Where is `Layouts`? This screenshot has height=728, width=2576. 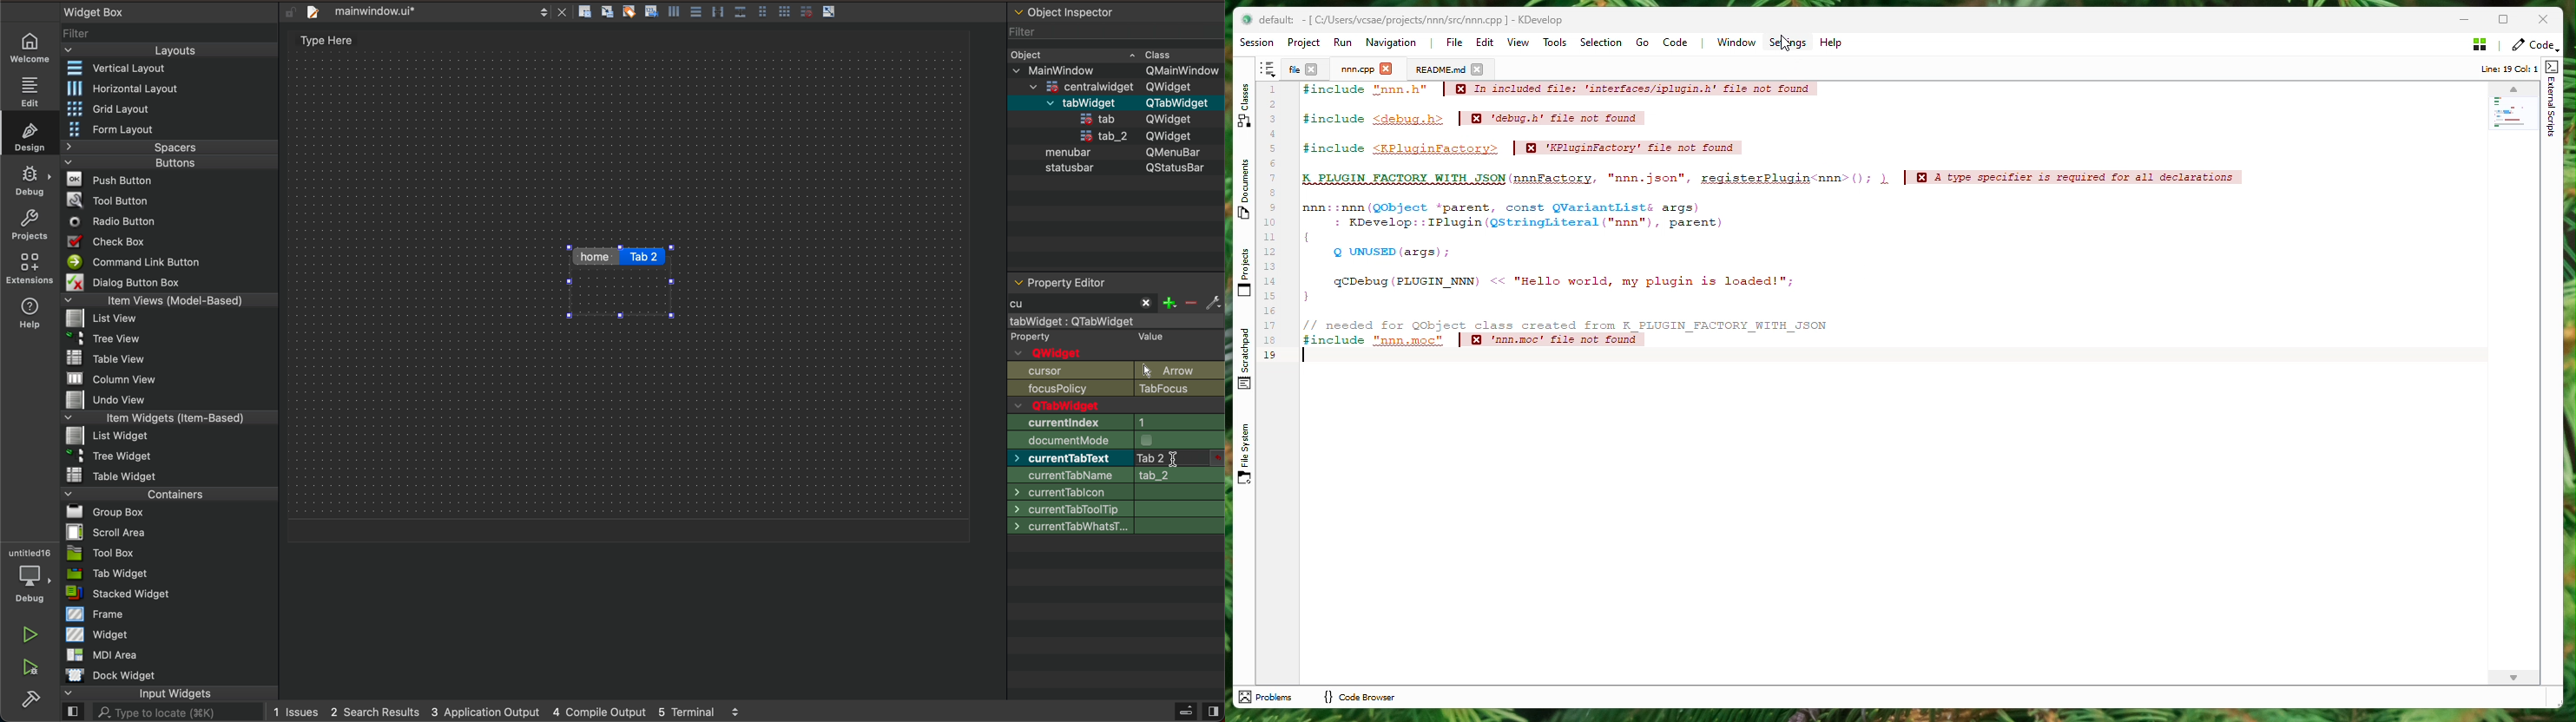
Layouts is located at coordinates (170, 50).